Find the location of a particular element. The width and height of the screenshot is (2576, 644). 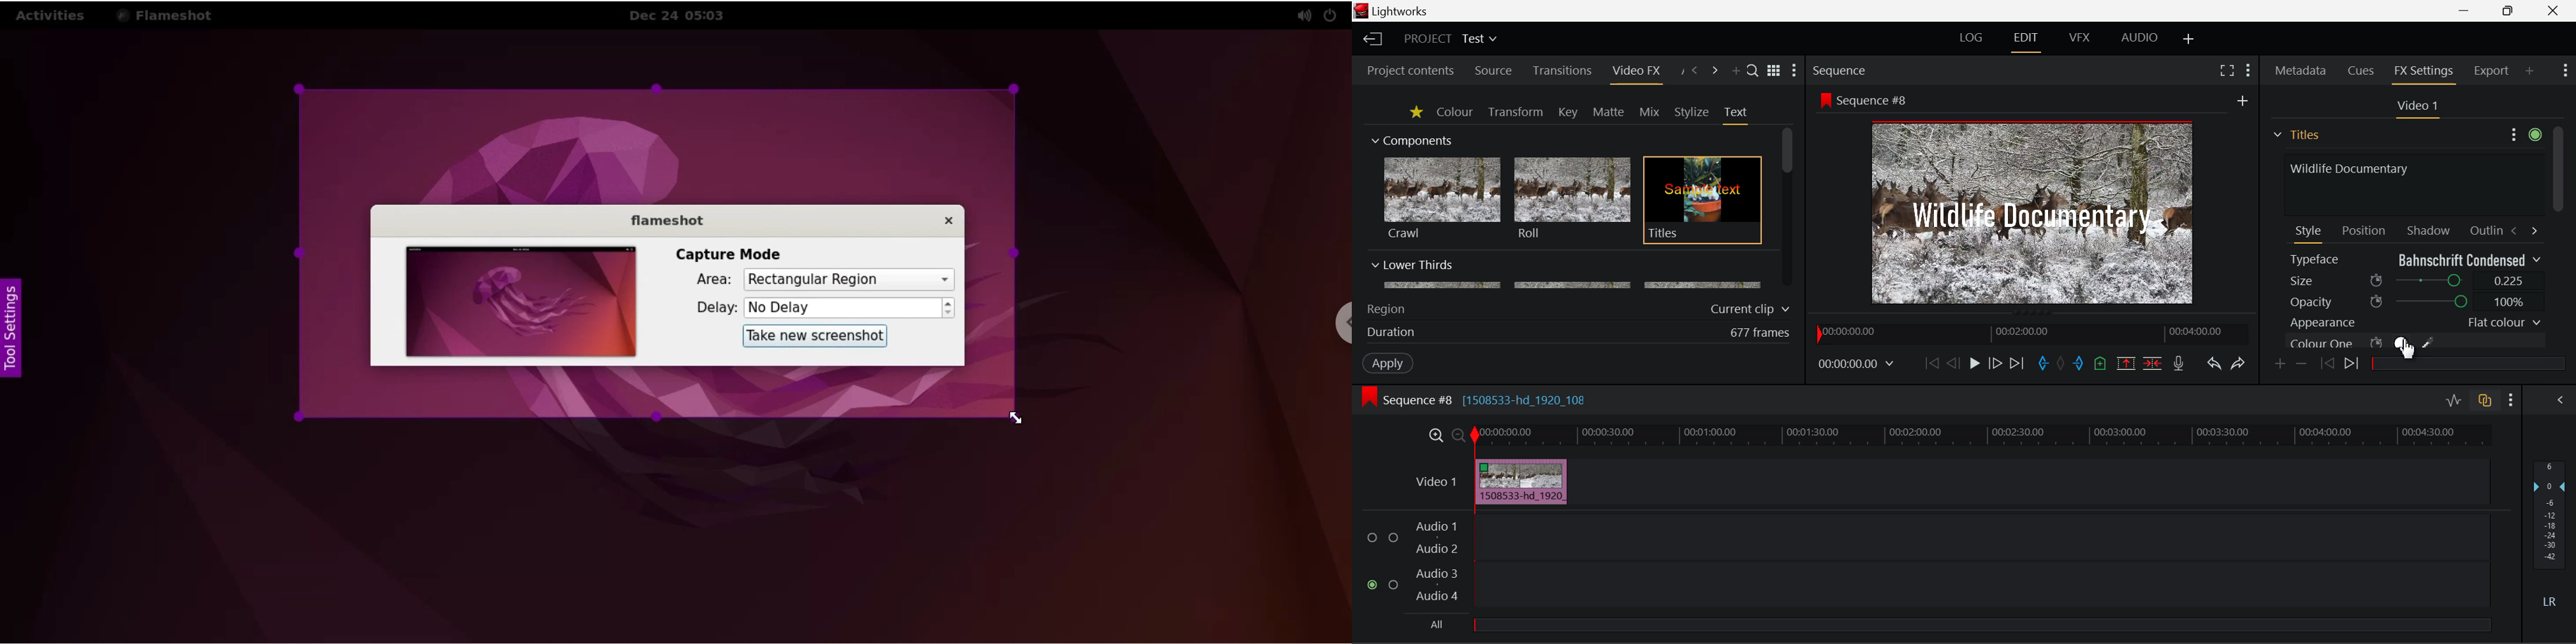

Text Input Field is located at coordinates (2411, 183).